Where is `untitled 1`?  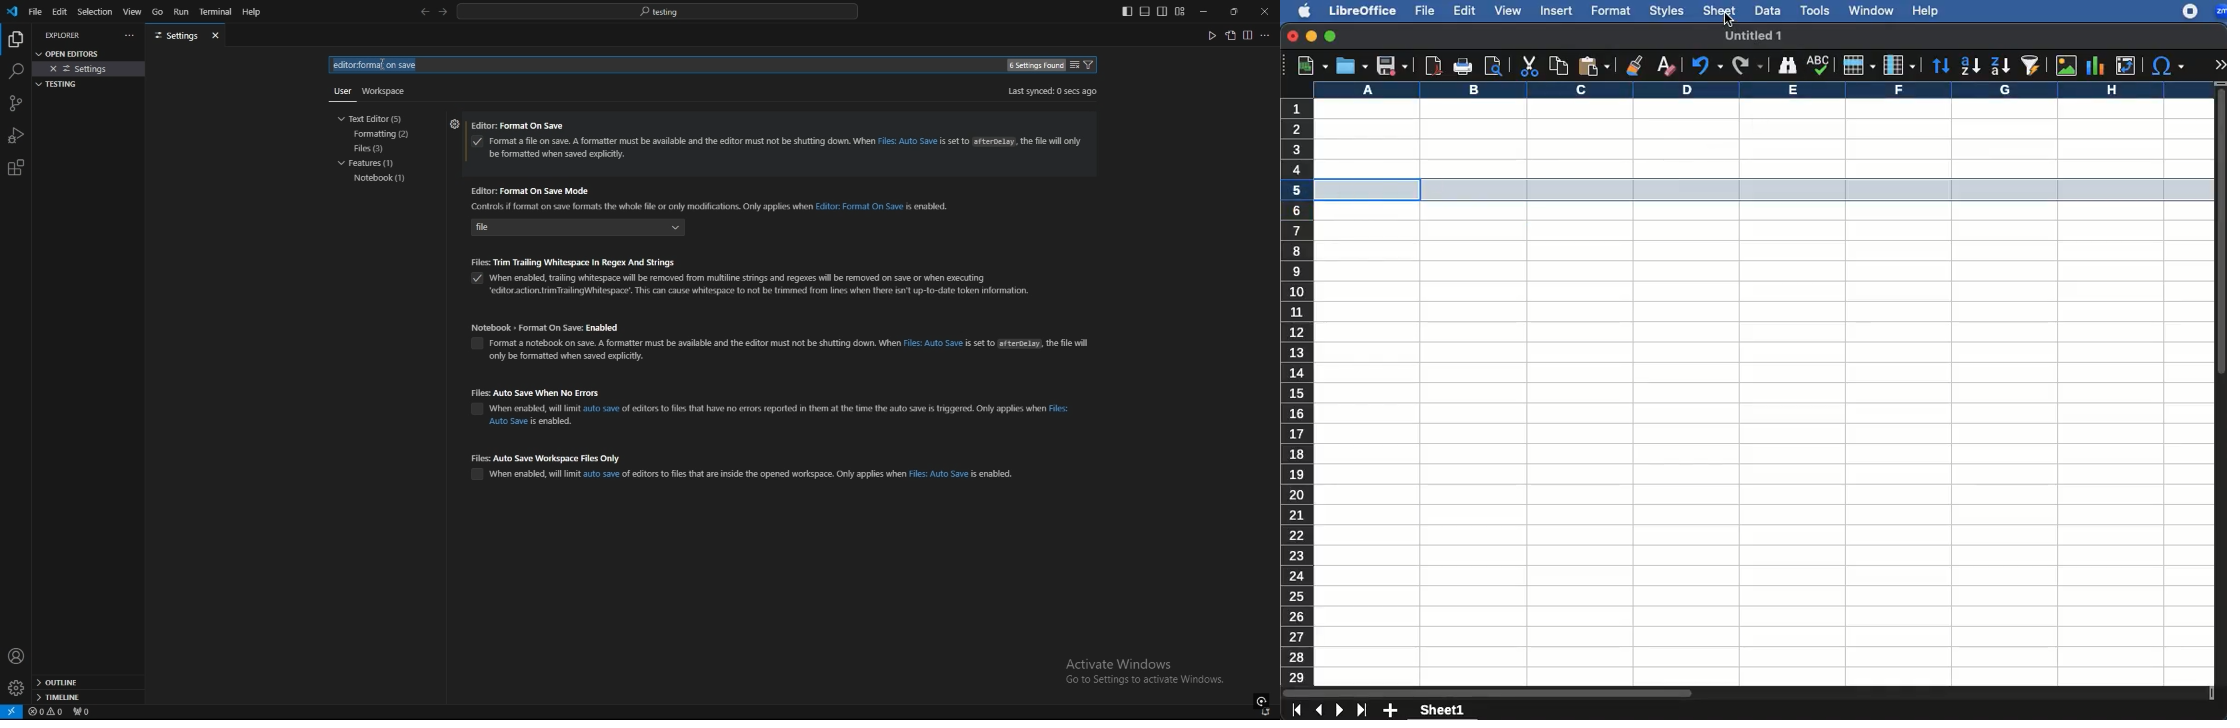
untitled 1 is located at coordinates (1754, 34).